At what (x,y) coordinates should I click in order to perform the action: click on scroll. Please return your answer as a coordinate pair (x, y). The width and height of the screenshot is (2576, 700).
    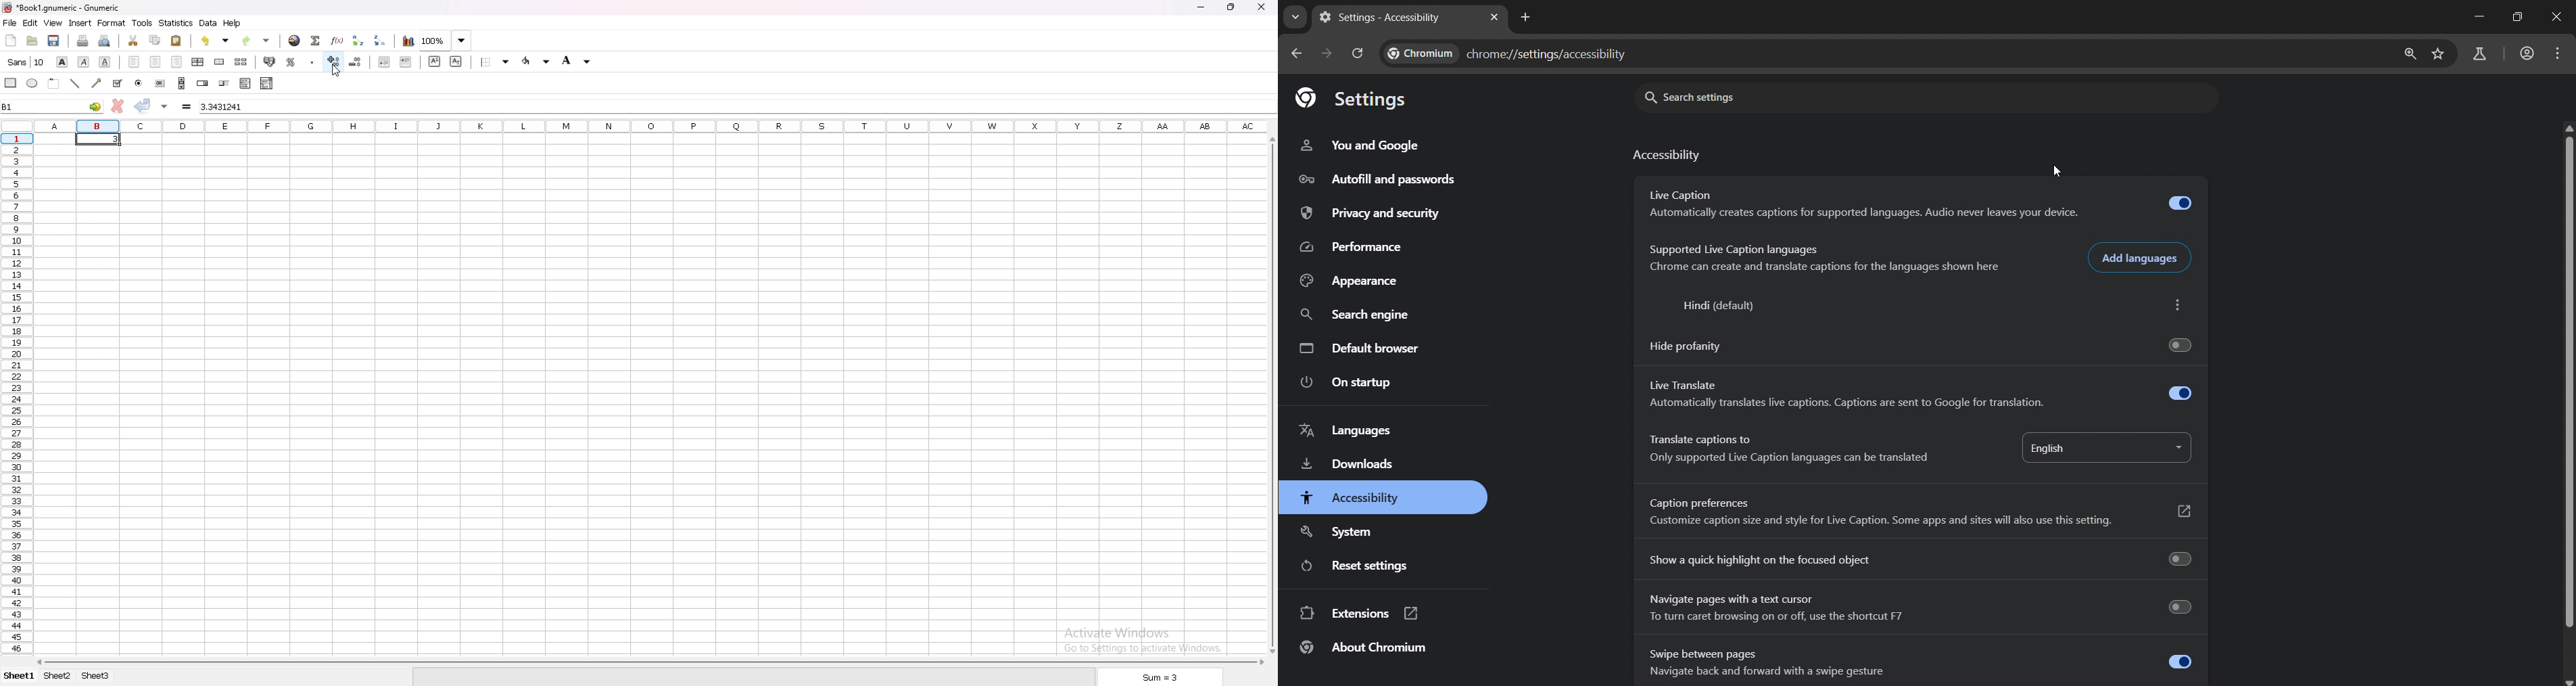
    Looking at the image, I should click on (182, 83).